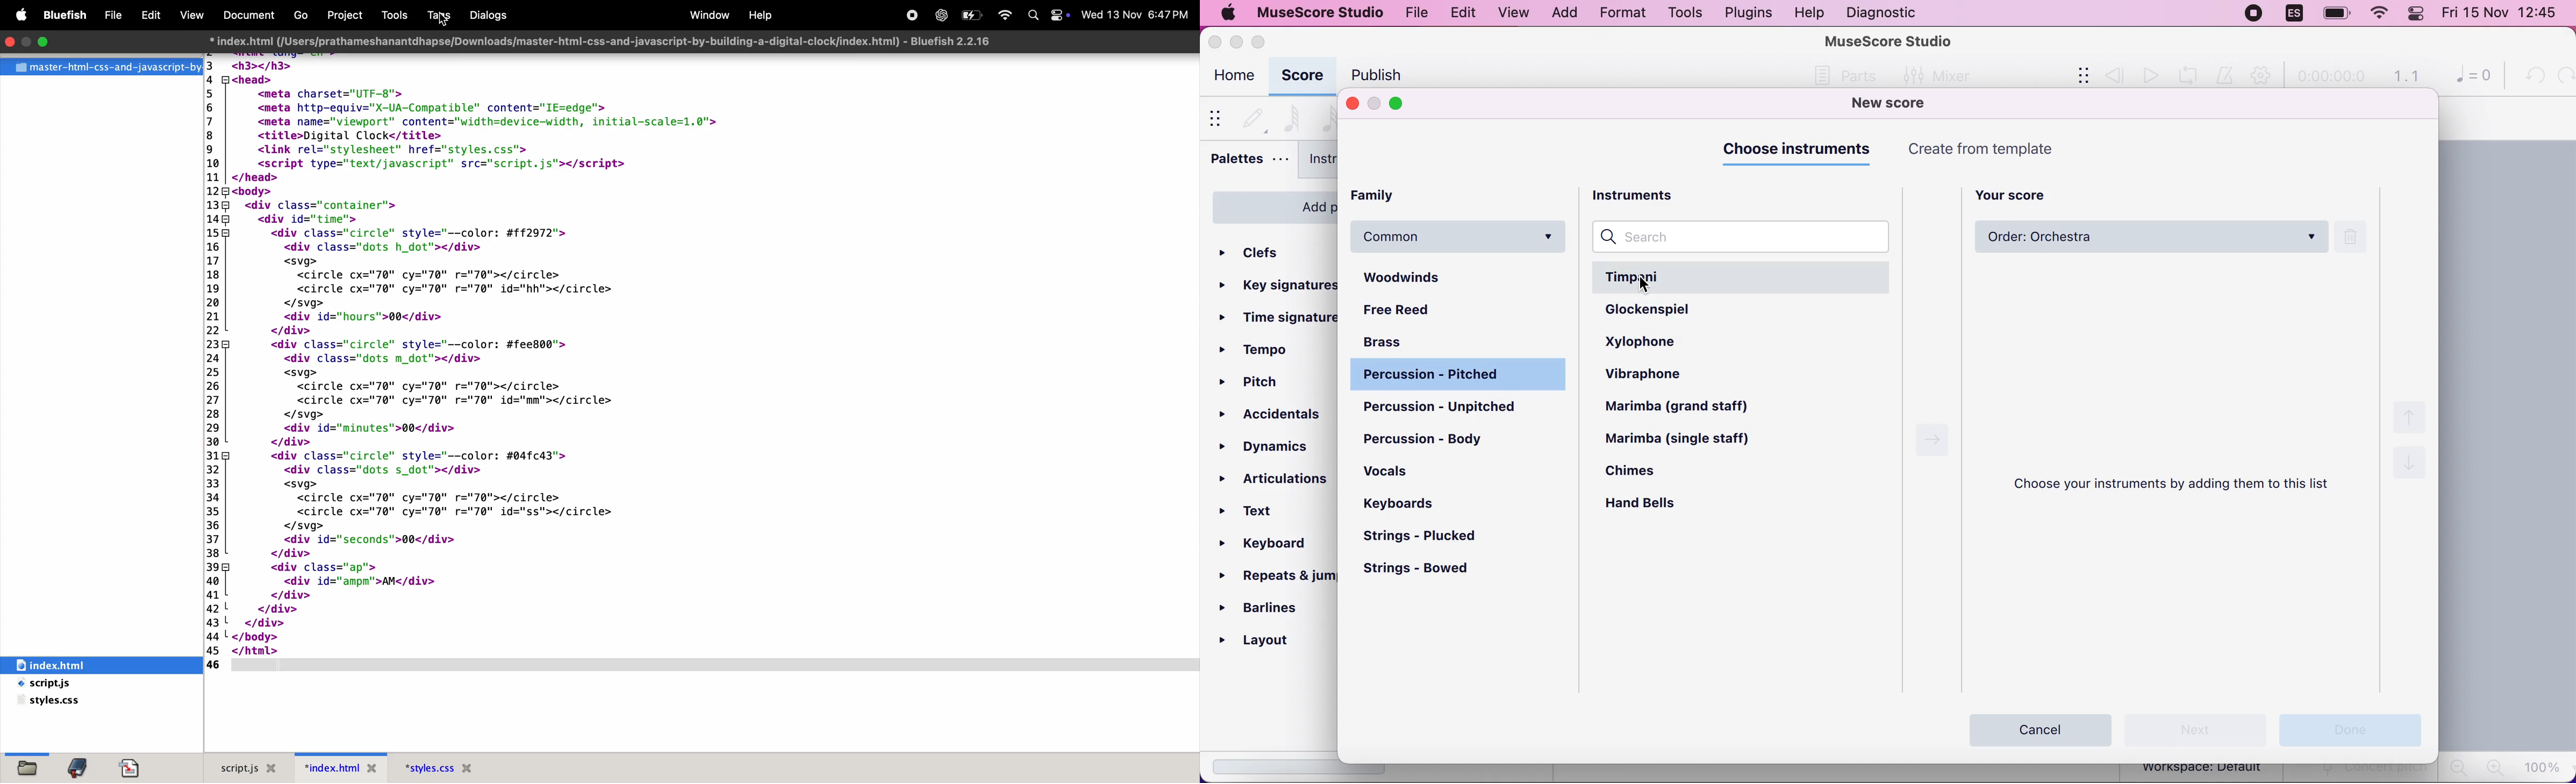 The width and height of the screenshot is (2576, 784). I want to click on create from templates, so click(2005, 149).